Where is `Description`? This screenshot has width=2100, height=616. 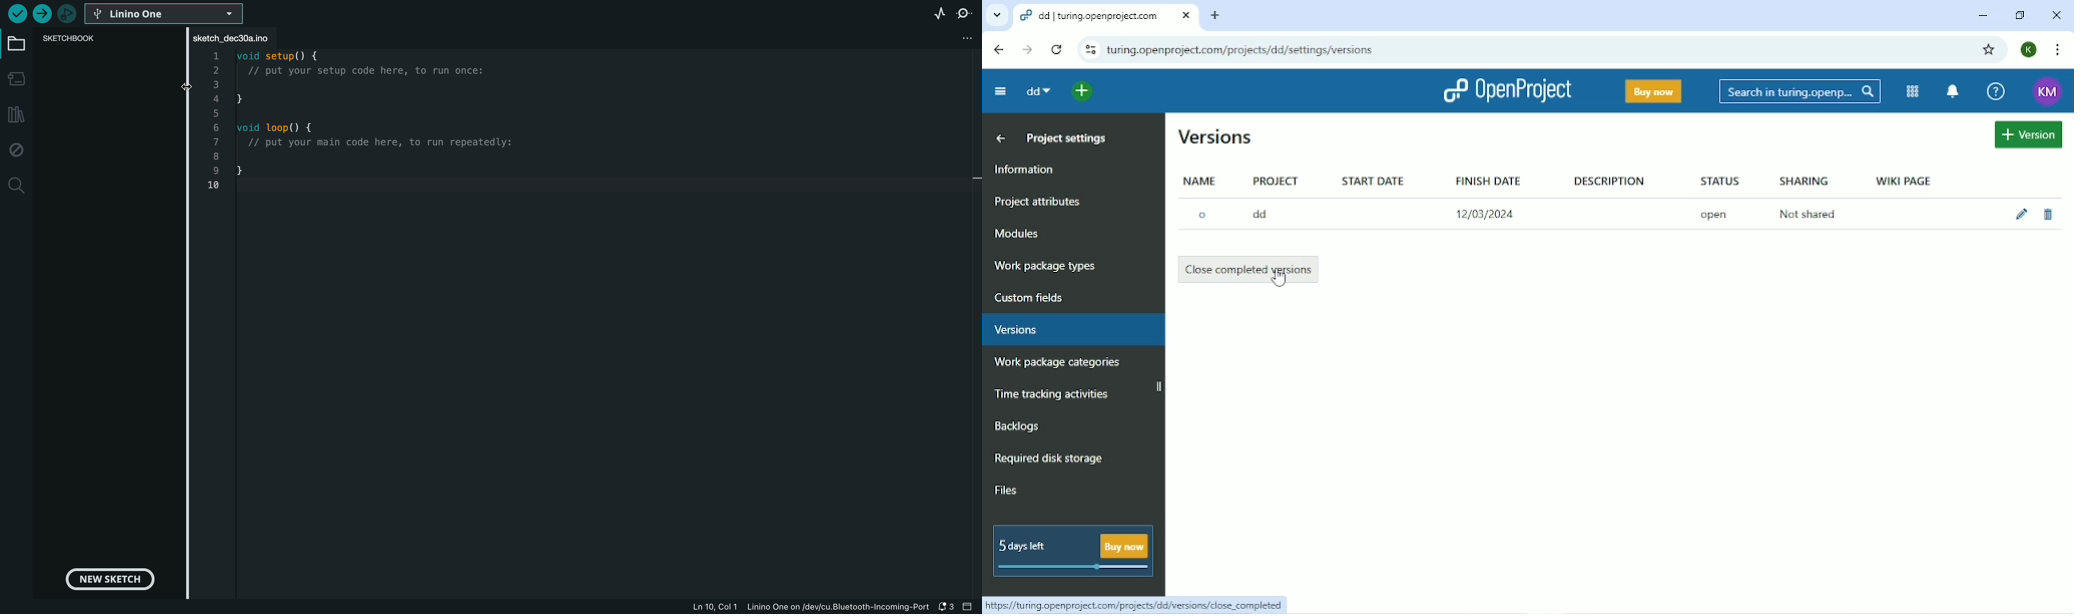
Description is located at coordinates (1611, 179).